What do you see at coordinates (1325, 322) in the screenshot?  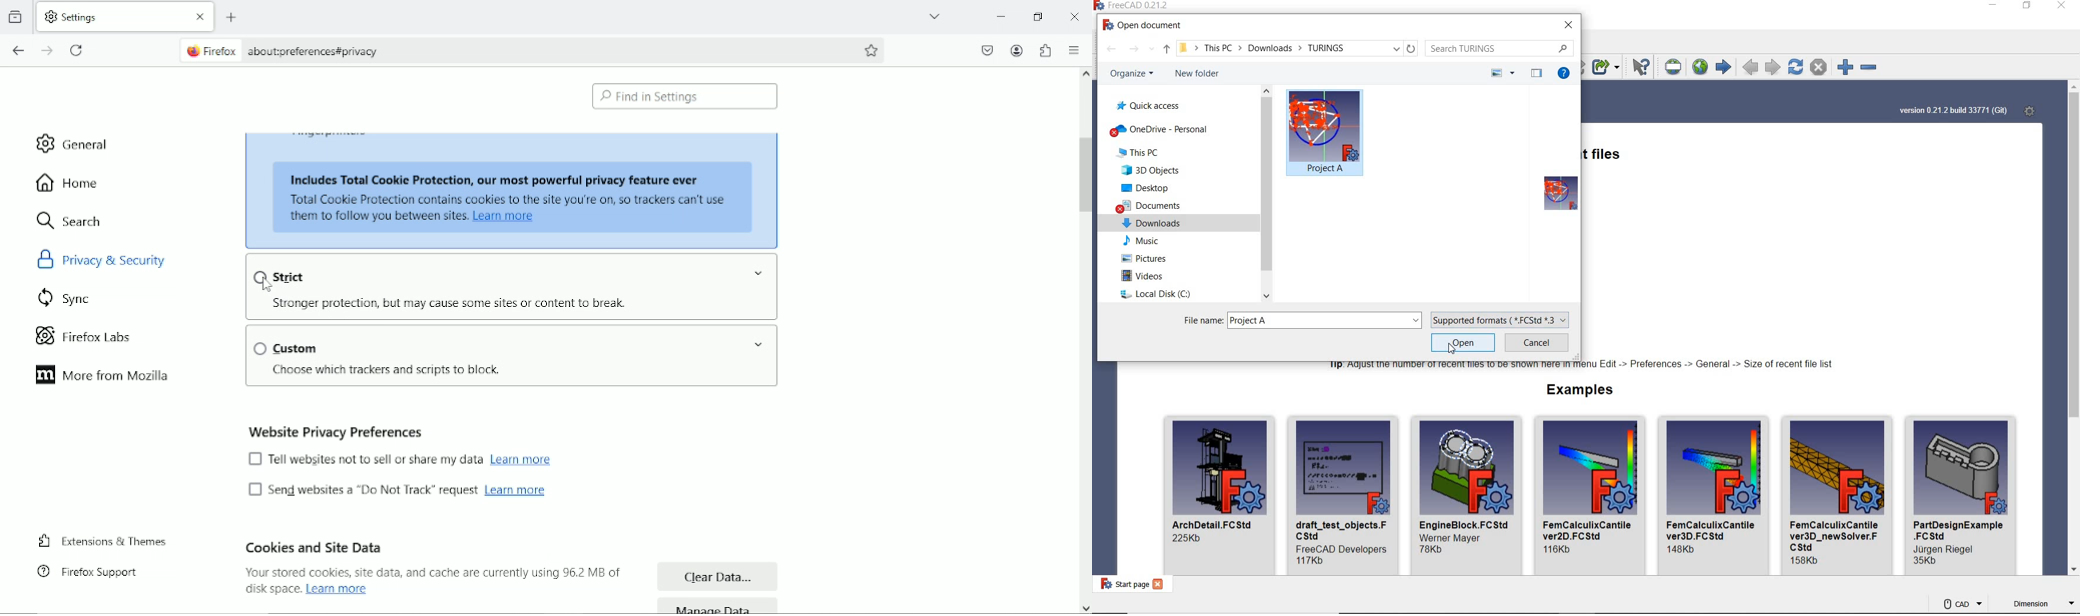 I see `FILE NAME` at bounding box center [1325, 322].